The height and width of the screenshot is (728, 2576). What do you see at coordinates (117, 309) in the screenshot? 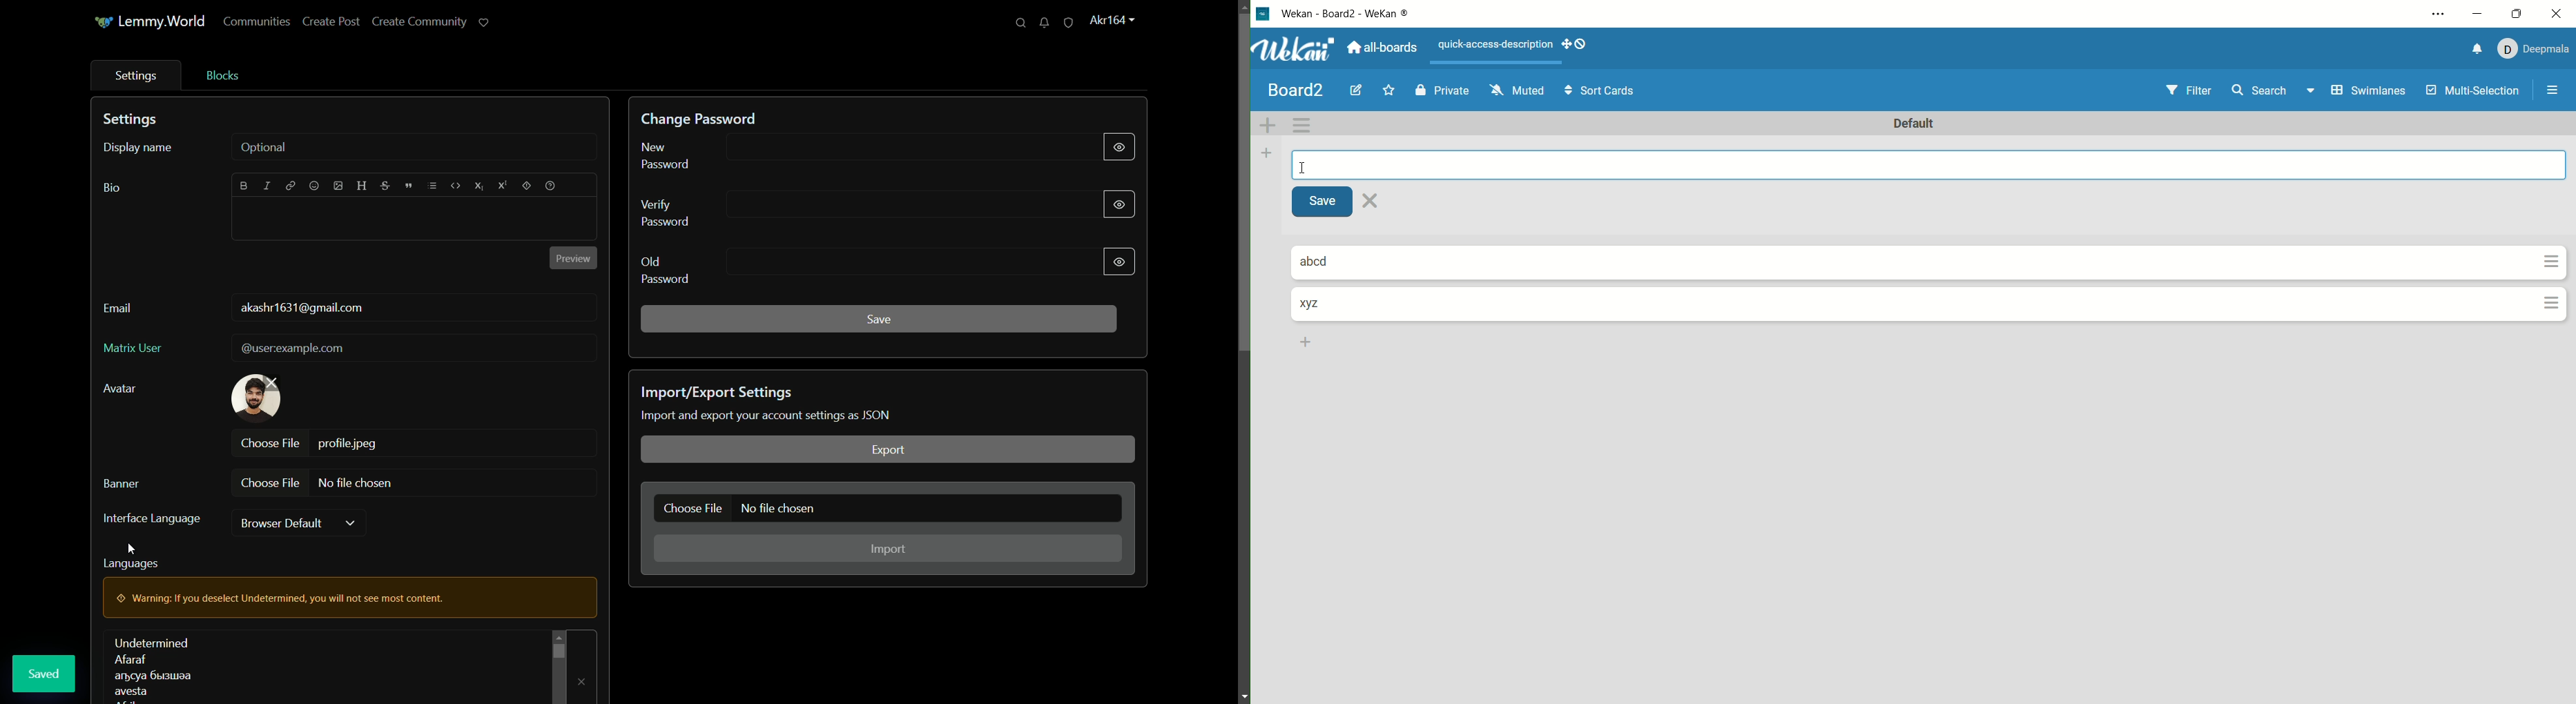
I see `email` at bounding box center [117, 309].